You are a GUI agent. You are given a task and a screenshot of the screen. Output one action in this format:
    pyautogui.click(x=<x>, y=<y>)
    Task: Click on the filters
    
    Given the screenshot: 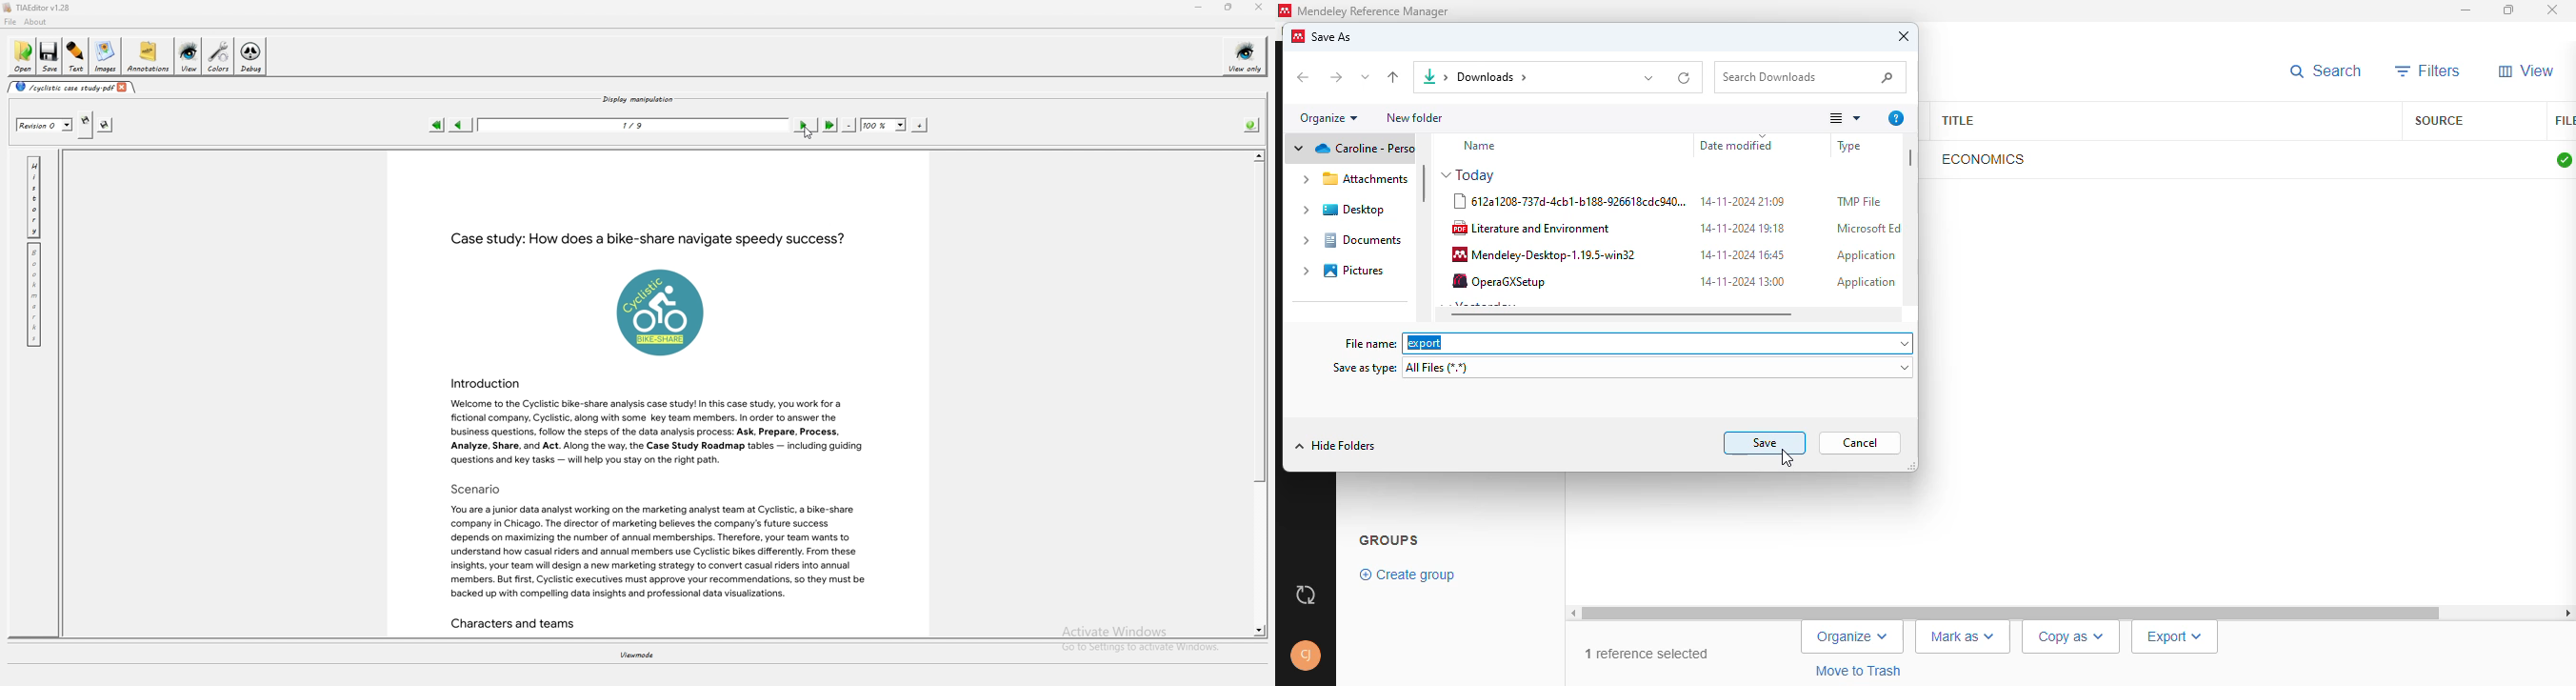 What is the action you would take?
    pyautogui.click(x=2427, y=71)
    